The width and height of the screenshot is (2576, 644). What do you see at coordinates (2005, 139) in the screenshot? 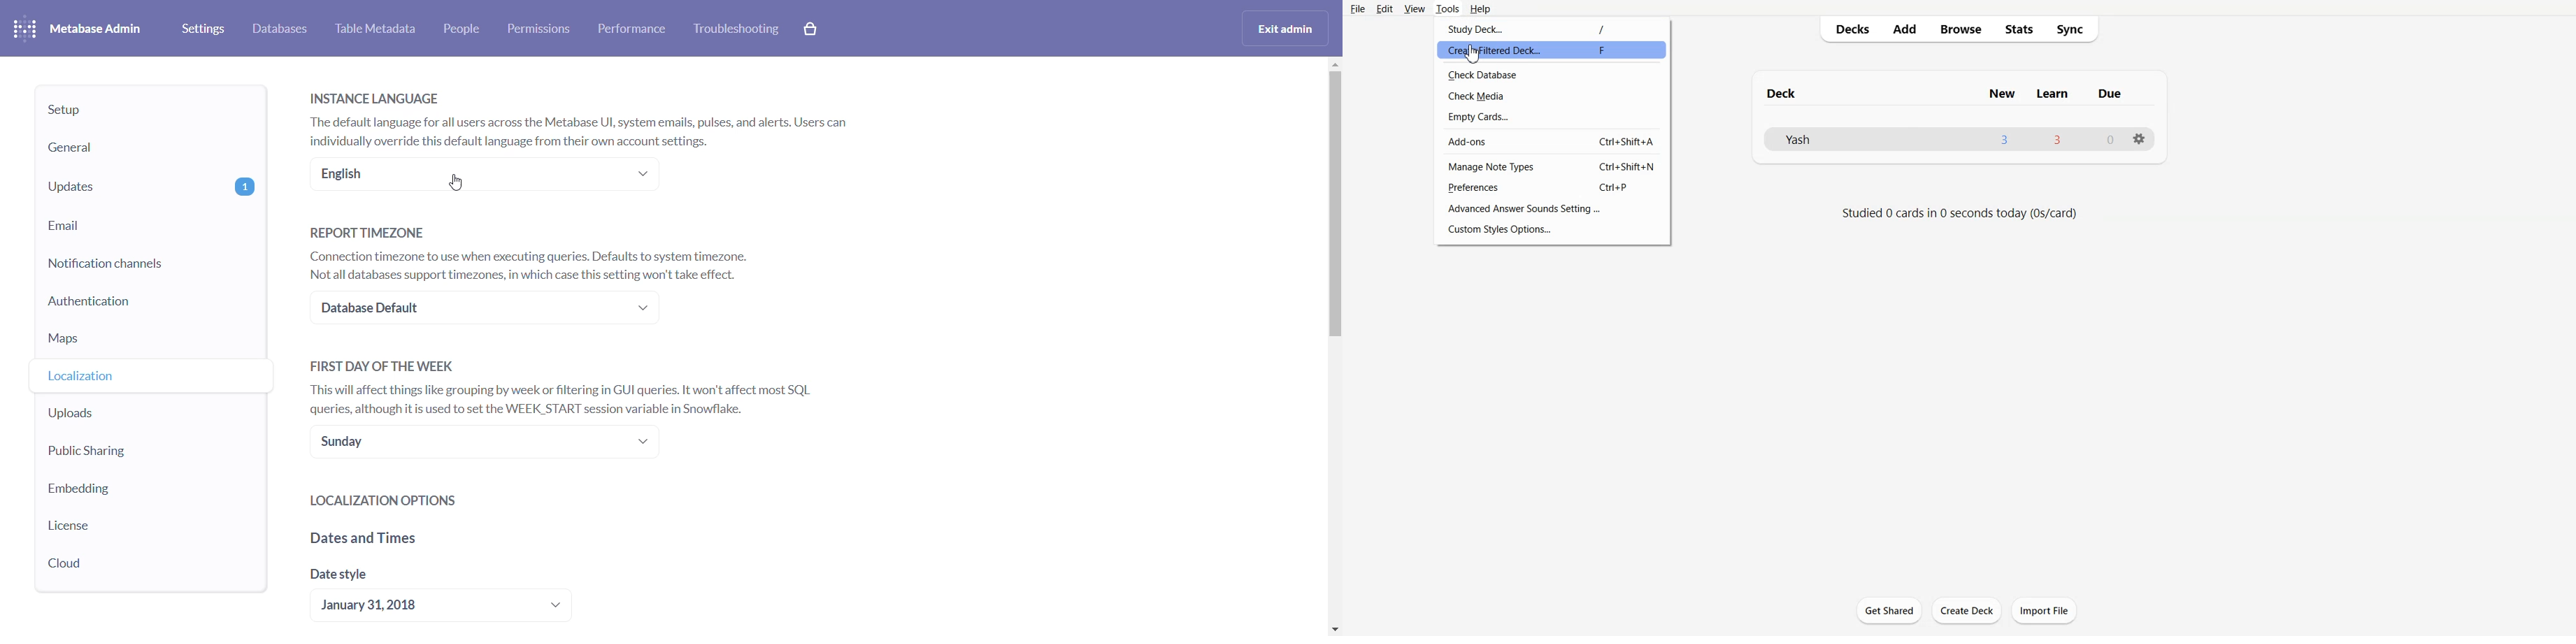
I see `3` at bounding box center [2005, 139].